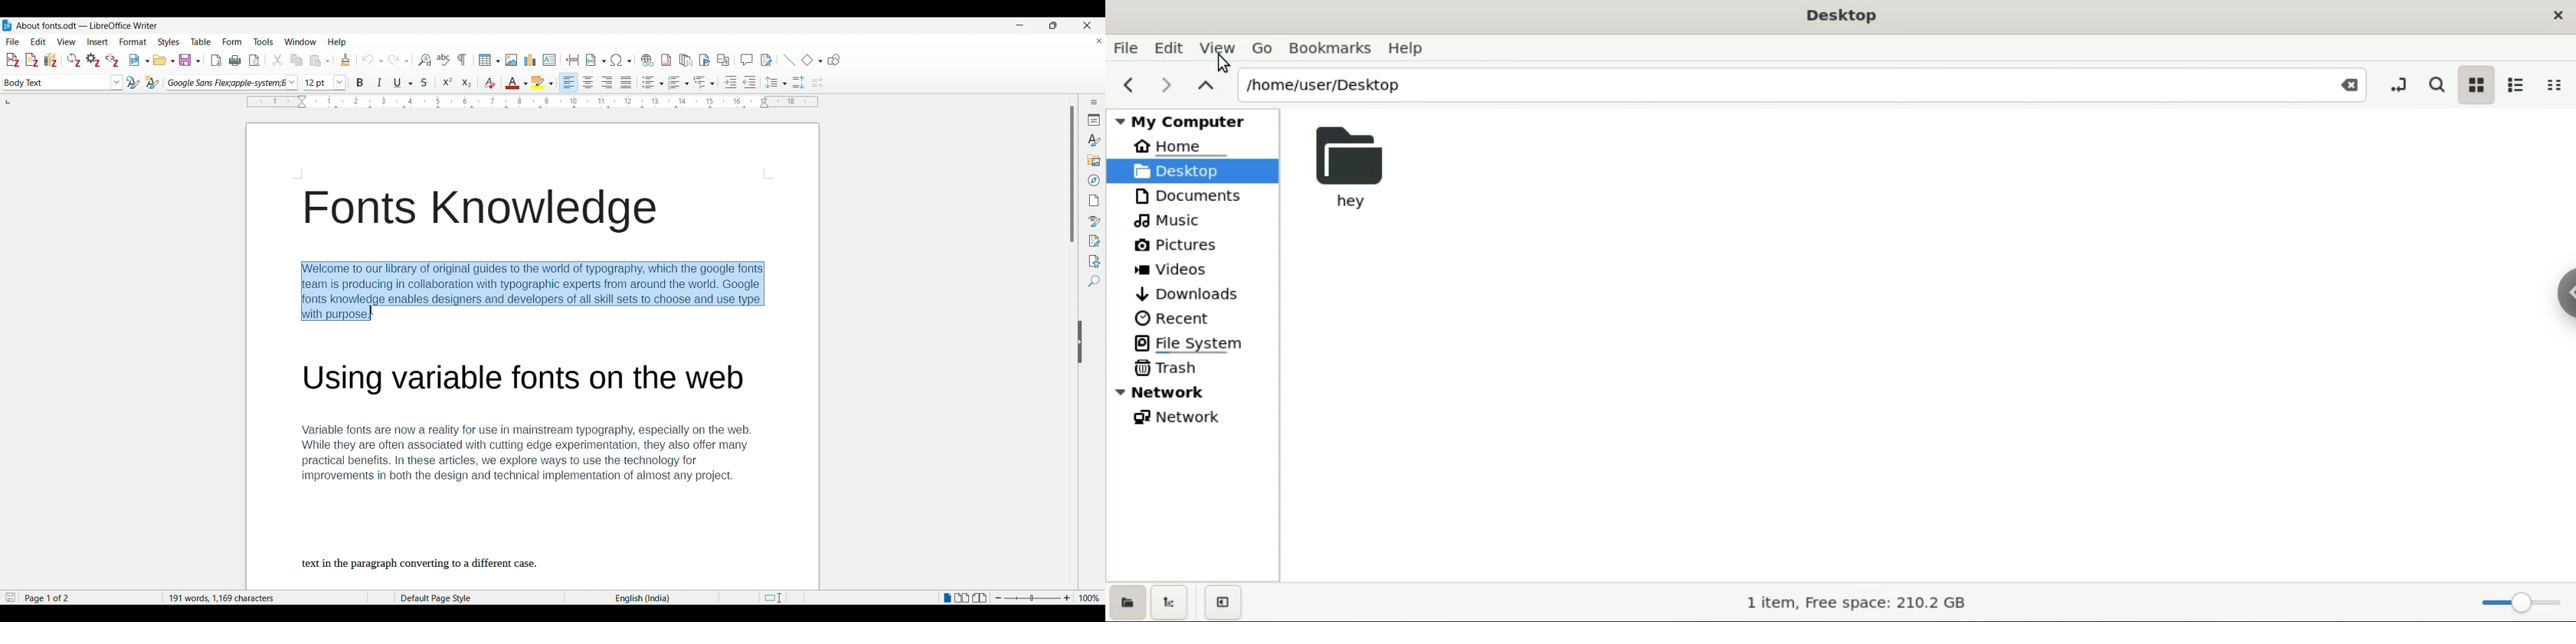 This screenshot has width=2576, height=644. What do you see at coordinates (588, 82) in the screenshot?
I see `Centre alignment` at bounding box center [588, 82].